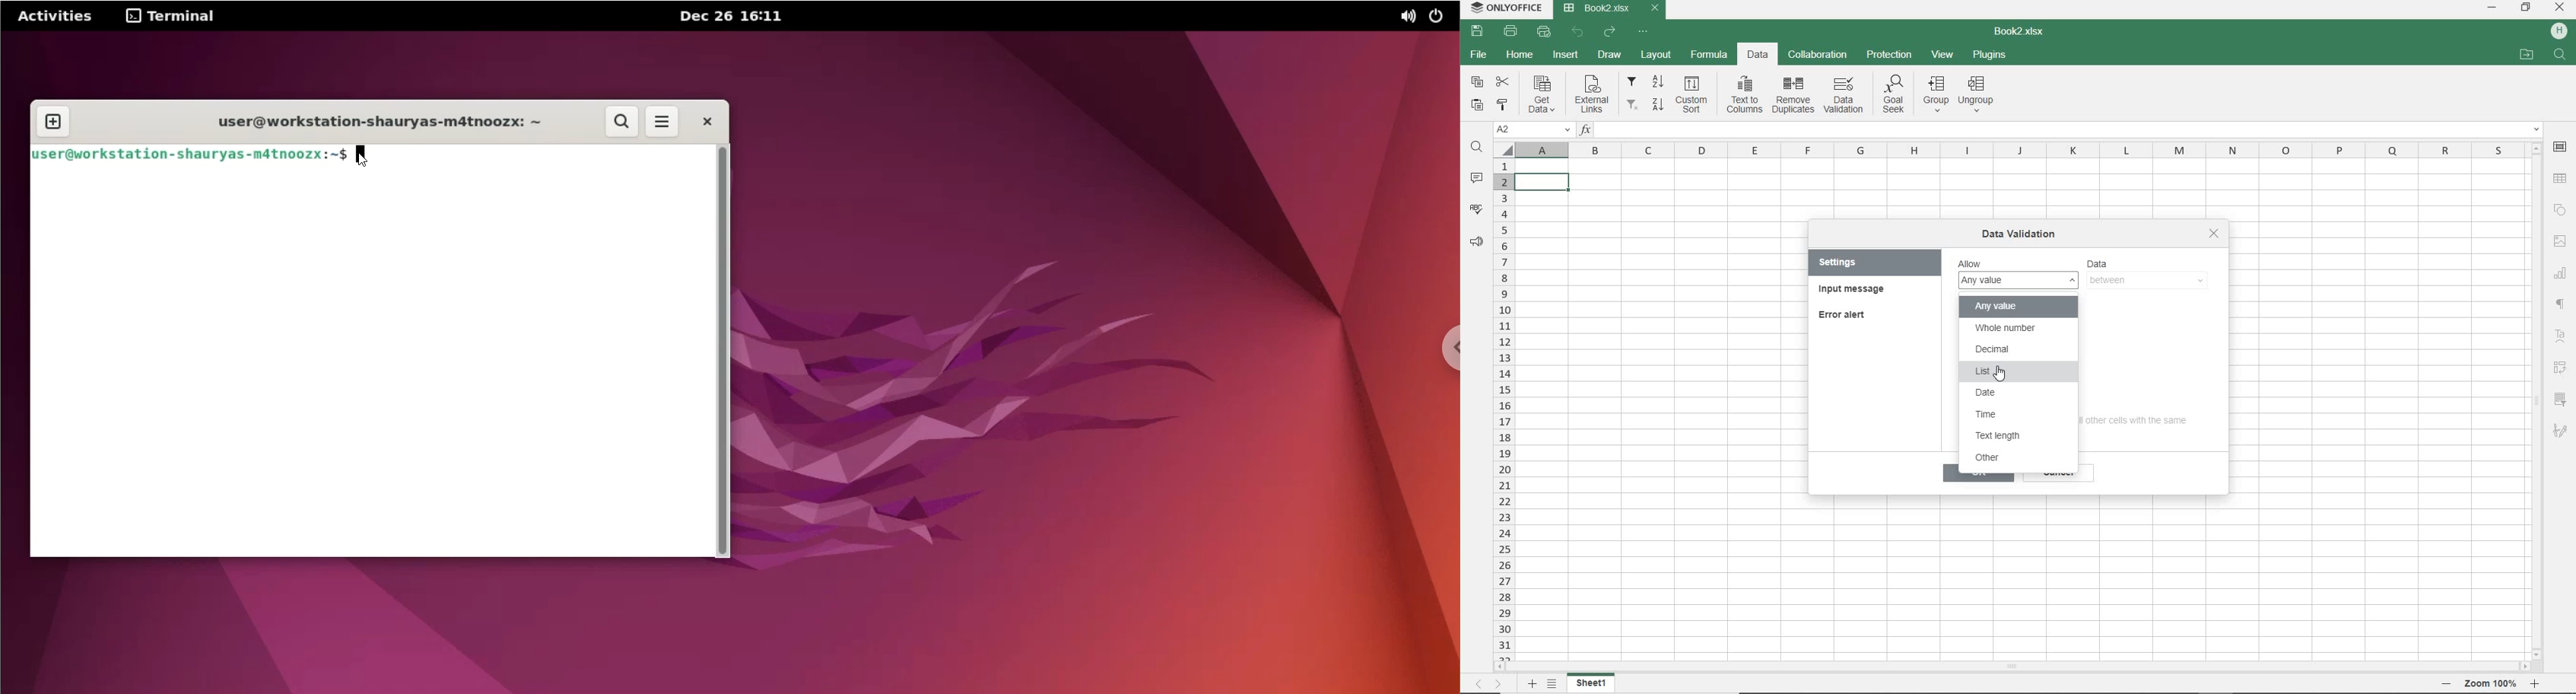 This screenshot has width=2576, height=700. Describe the element at coordinates (1545, 94) in the screenshot. I see `get data` at that location.